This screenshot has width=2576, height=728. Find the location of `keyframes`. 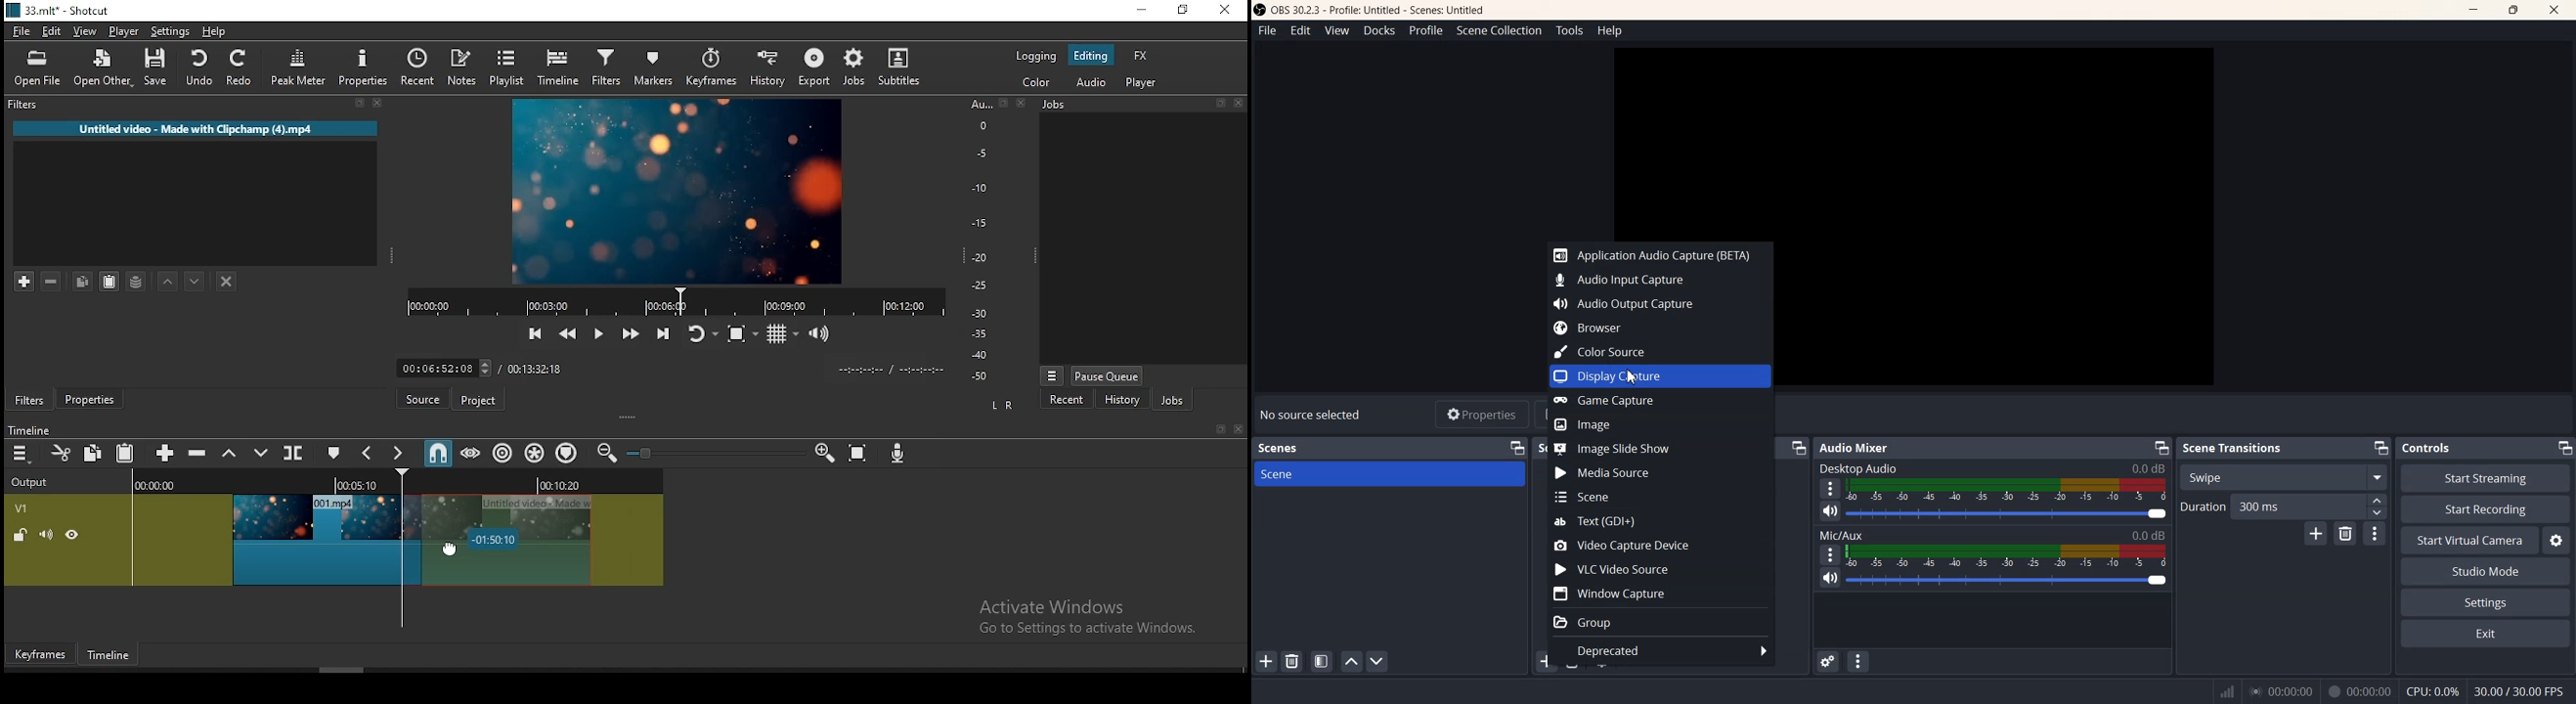

keyframes is located at coordinates (712, 67).